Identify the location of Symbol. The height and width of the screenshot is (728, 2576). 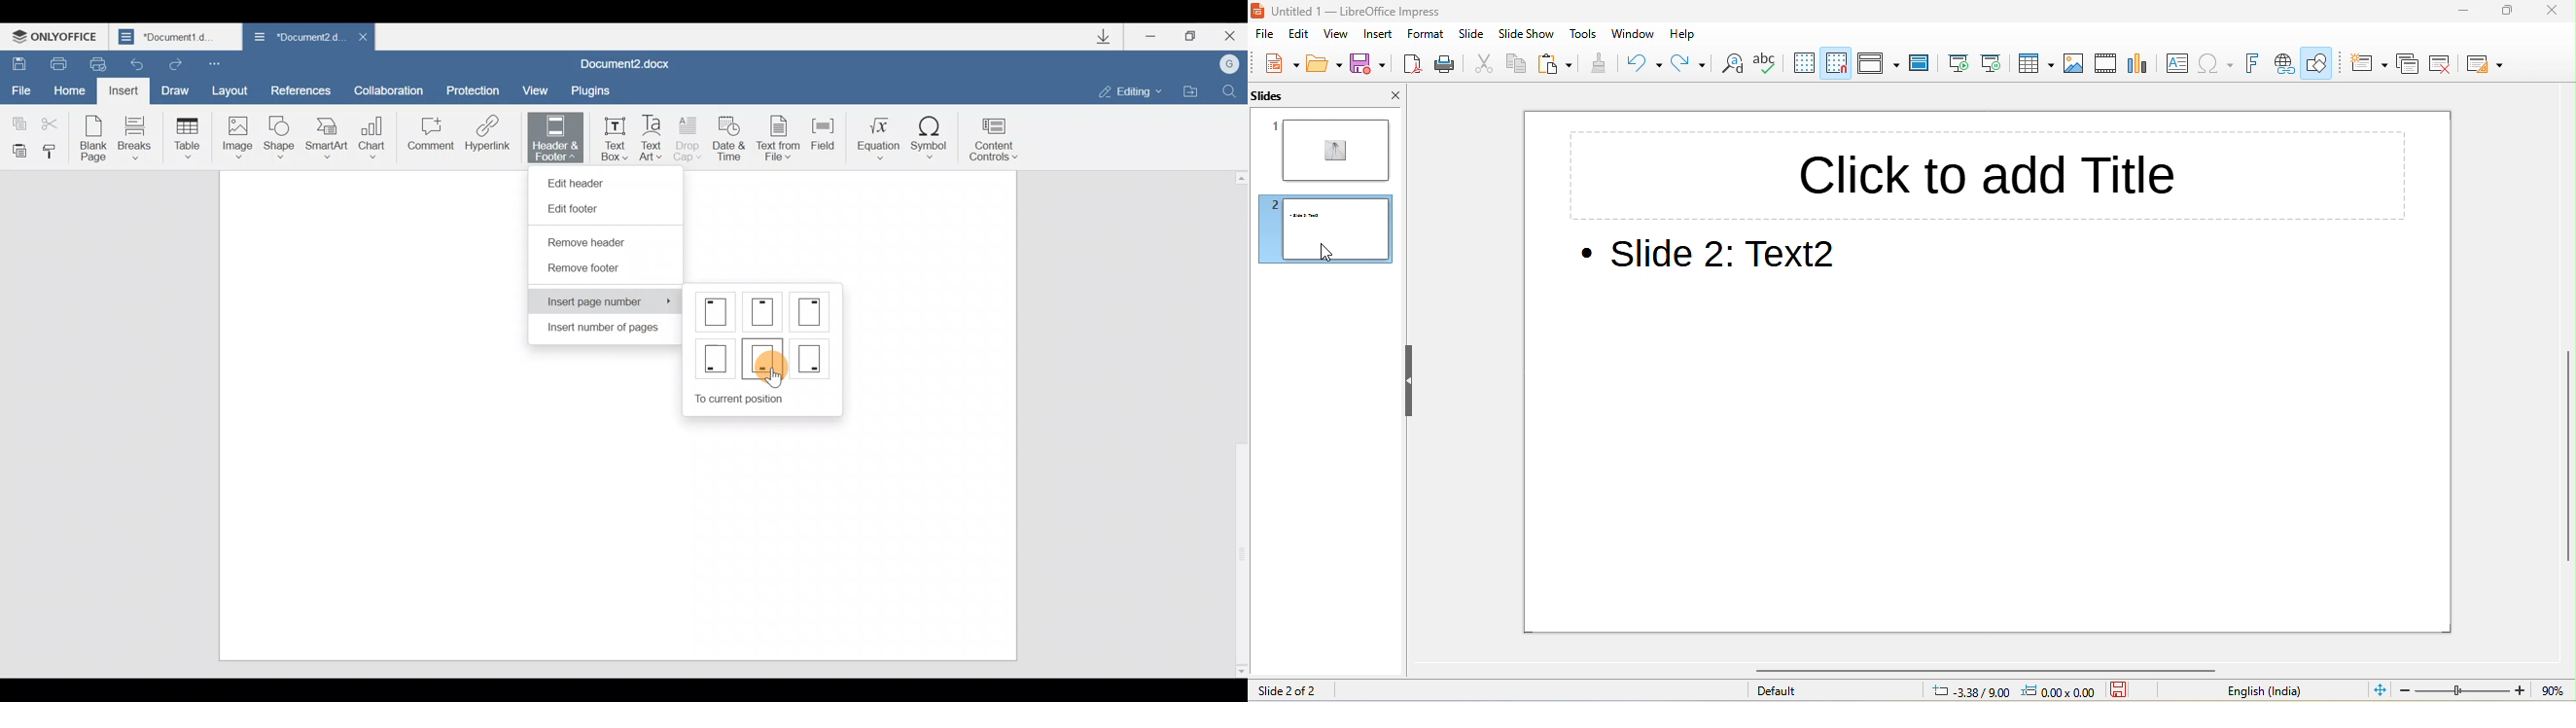
(935, 133).